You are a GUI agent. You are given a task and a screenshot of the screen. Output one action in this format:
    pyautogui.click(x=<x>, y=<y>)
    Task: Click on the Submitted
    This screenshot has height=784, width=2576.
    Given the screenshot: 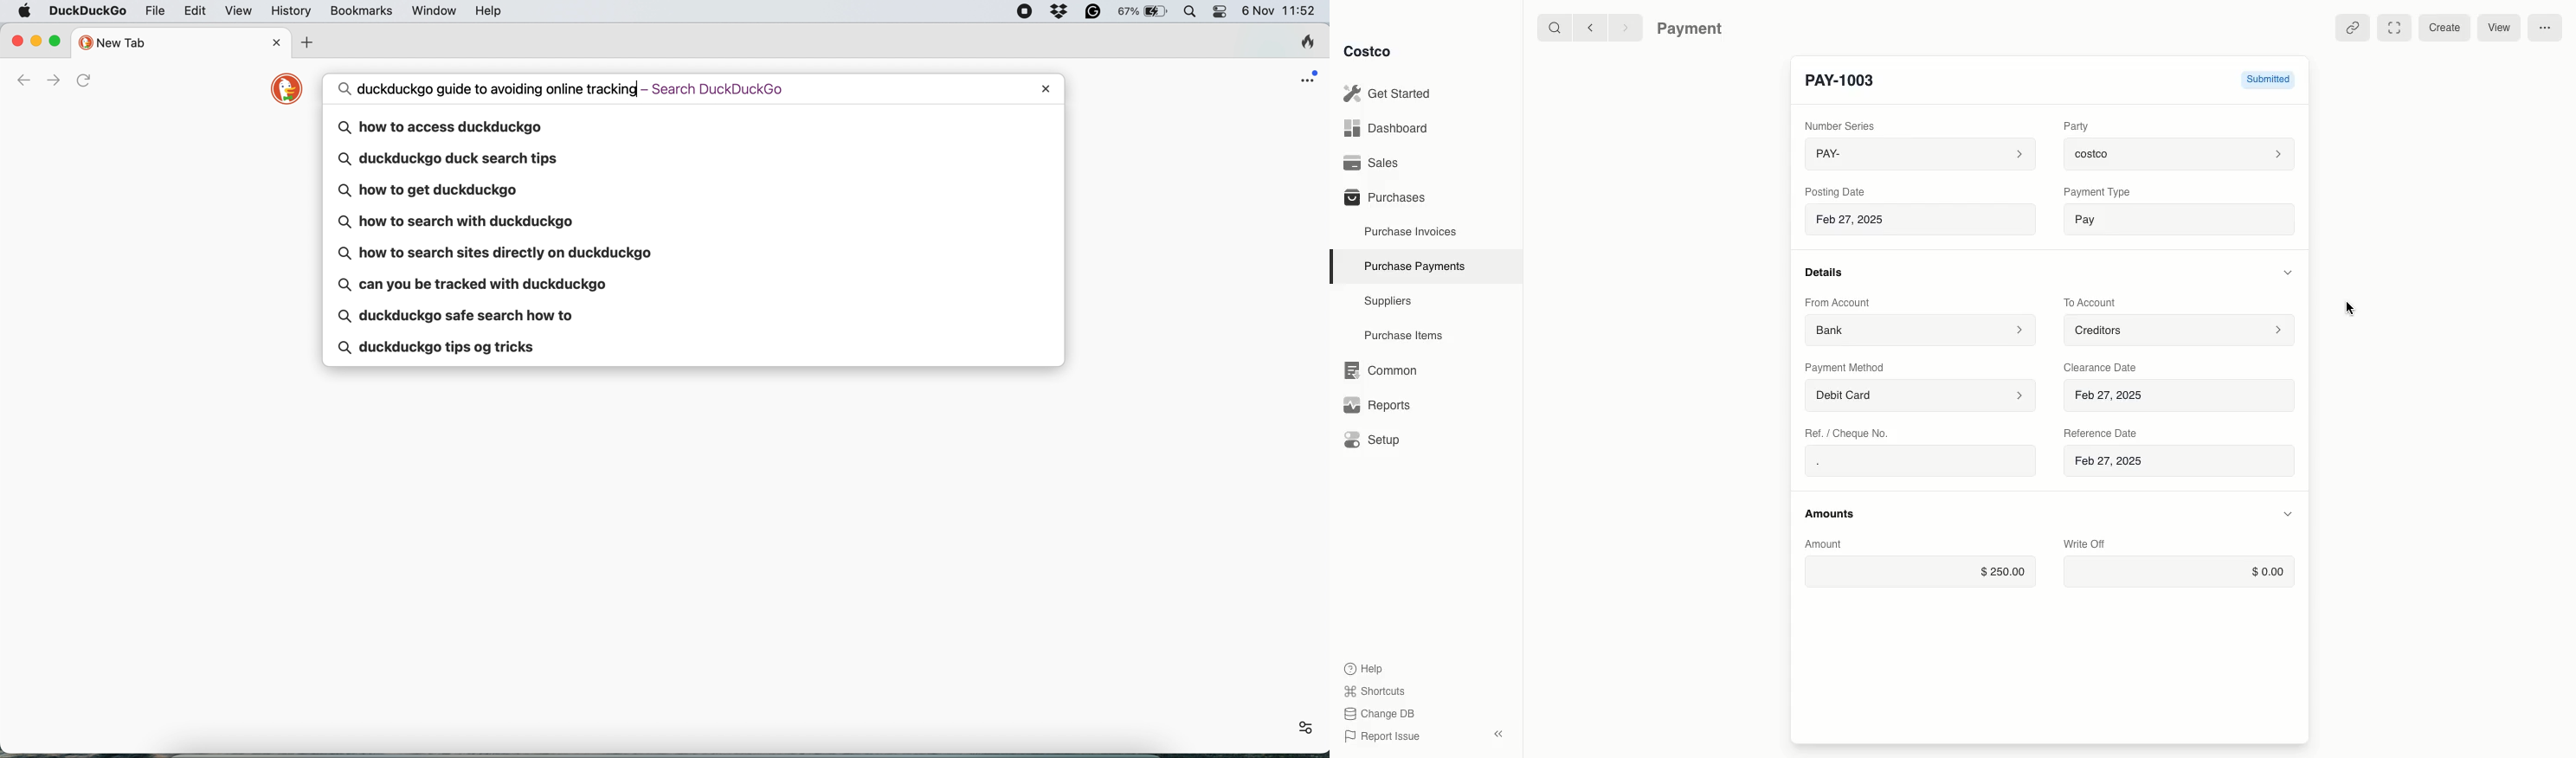 What is the action you would take?
    pyautogui.click(x=2258, y=80)
    